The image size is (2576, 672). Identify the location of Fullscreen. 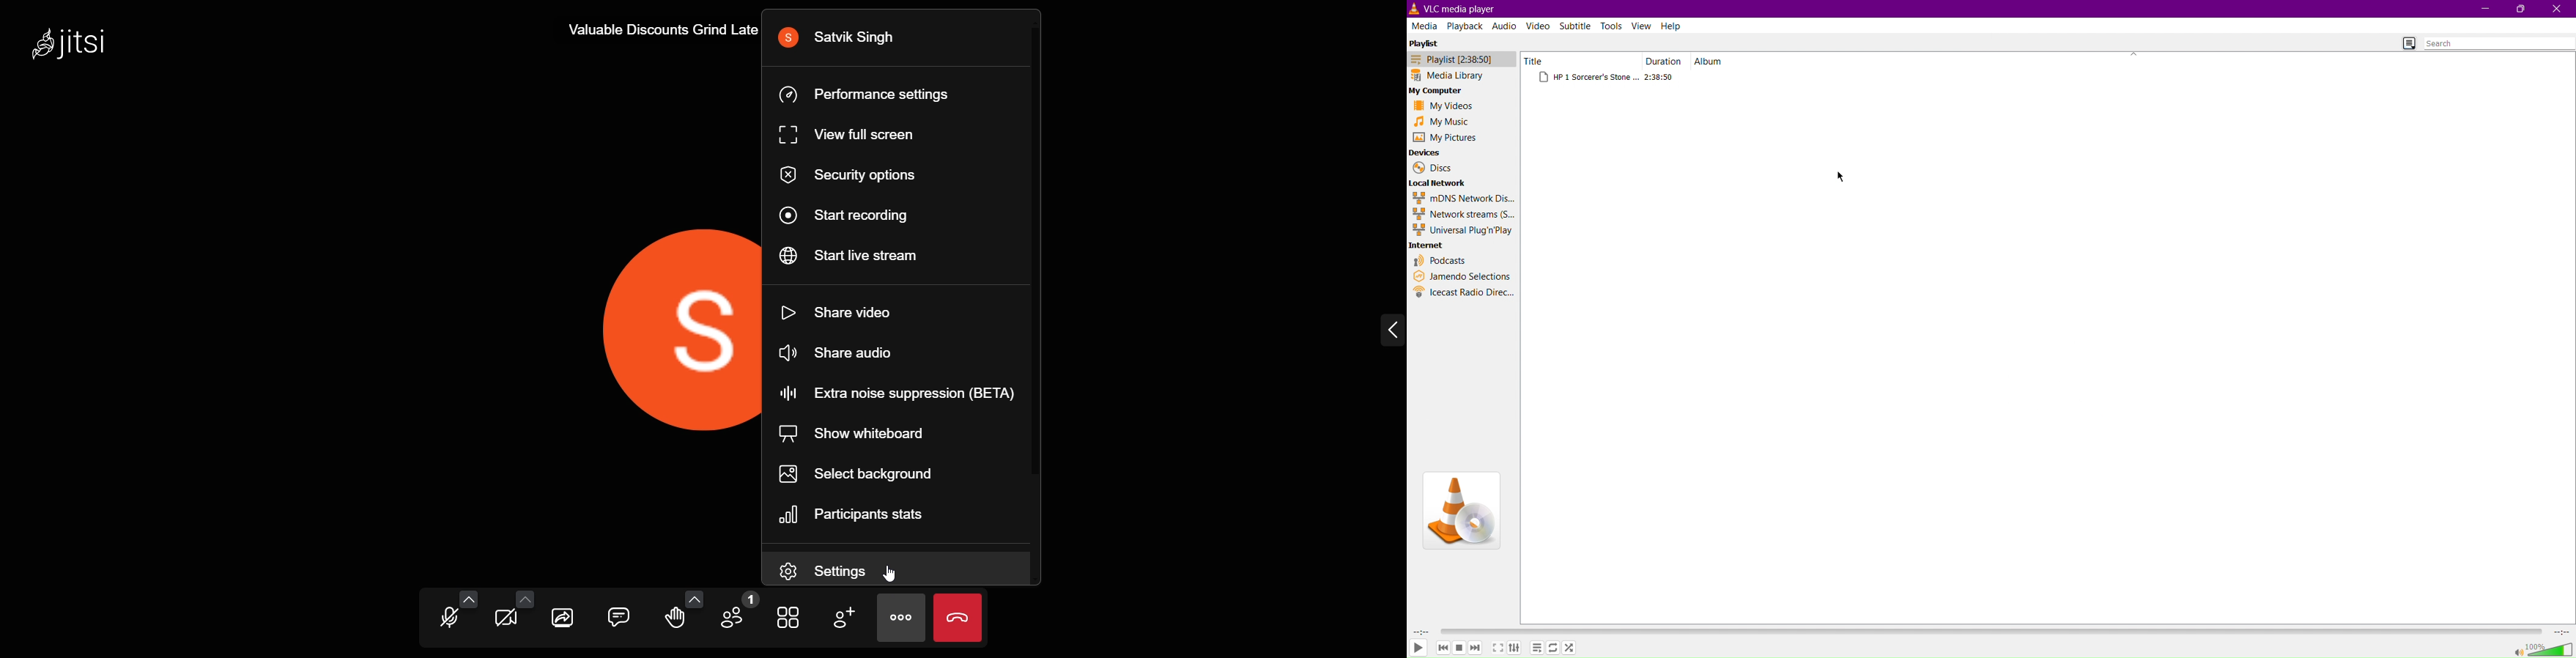
(1497, 649).